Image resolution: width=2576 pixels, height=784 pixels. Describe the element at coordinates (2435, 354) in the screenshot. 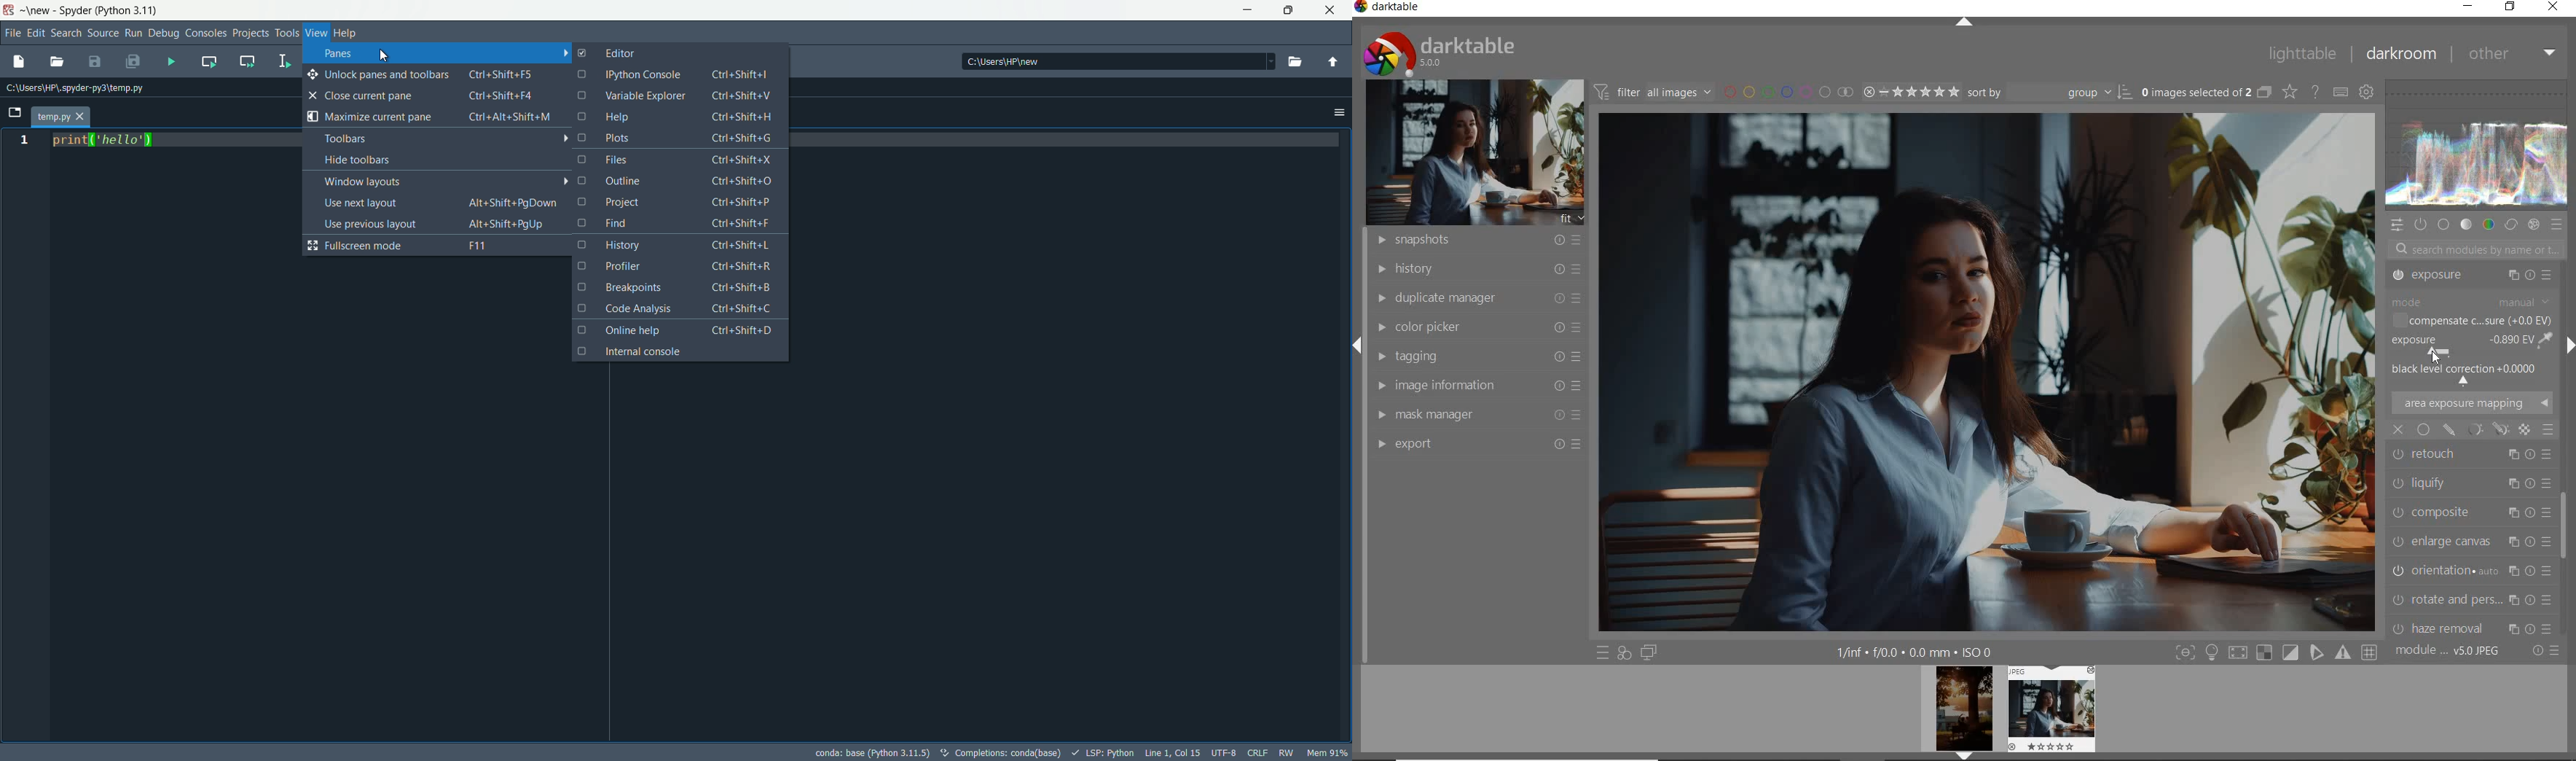

I see `CURSOR POSITION` at that location.